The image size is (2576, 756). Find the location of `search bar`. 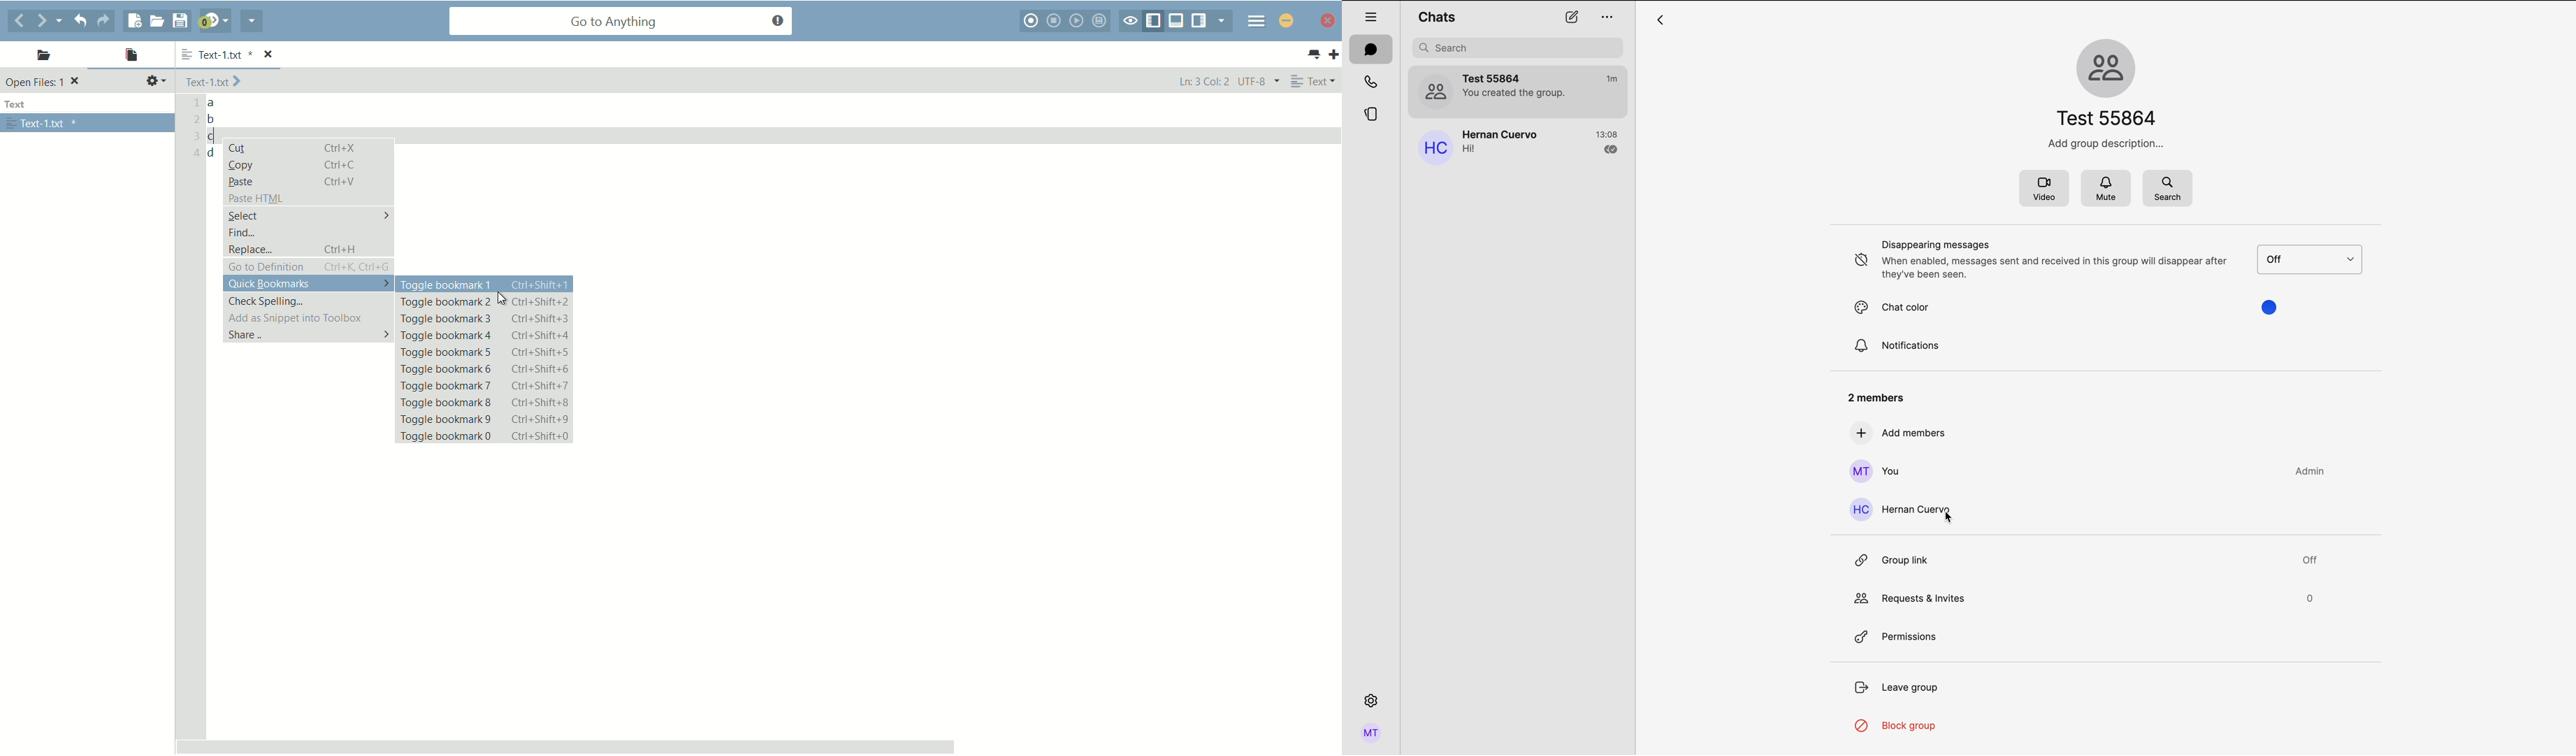

search bar is located at coordinates (1520, 47).